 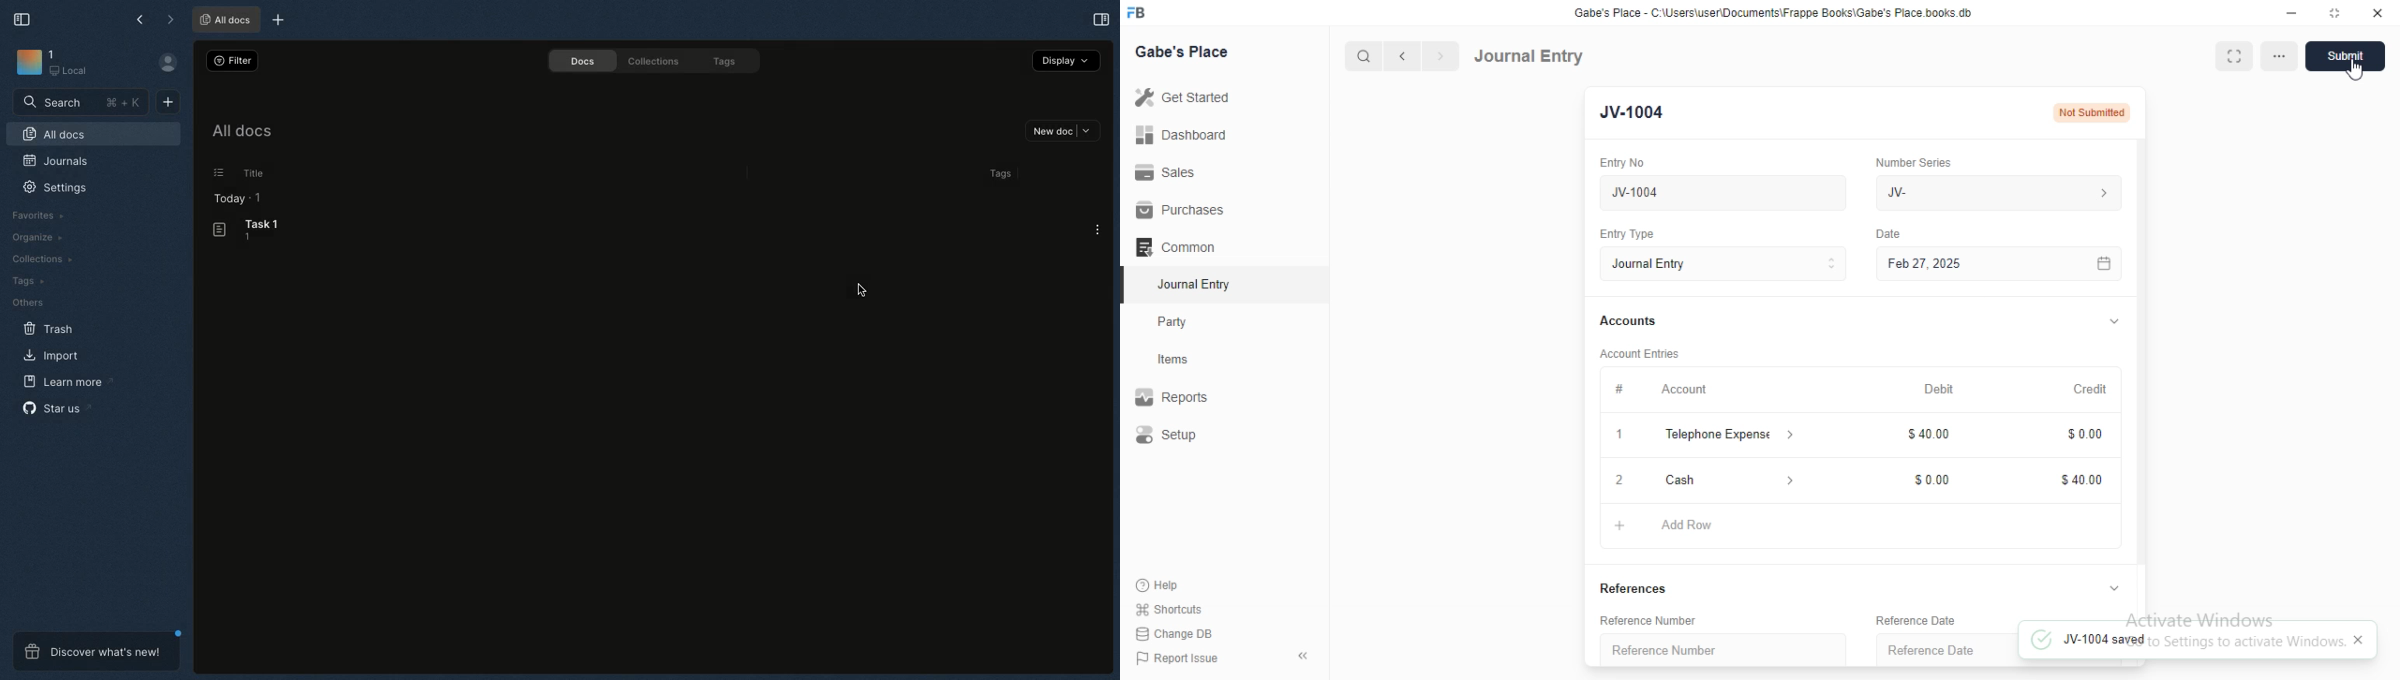 What do you see at coordinates (1139, 11) in the screenshot?
I see `FB` at bounding box center [1139, 11].